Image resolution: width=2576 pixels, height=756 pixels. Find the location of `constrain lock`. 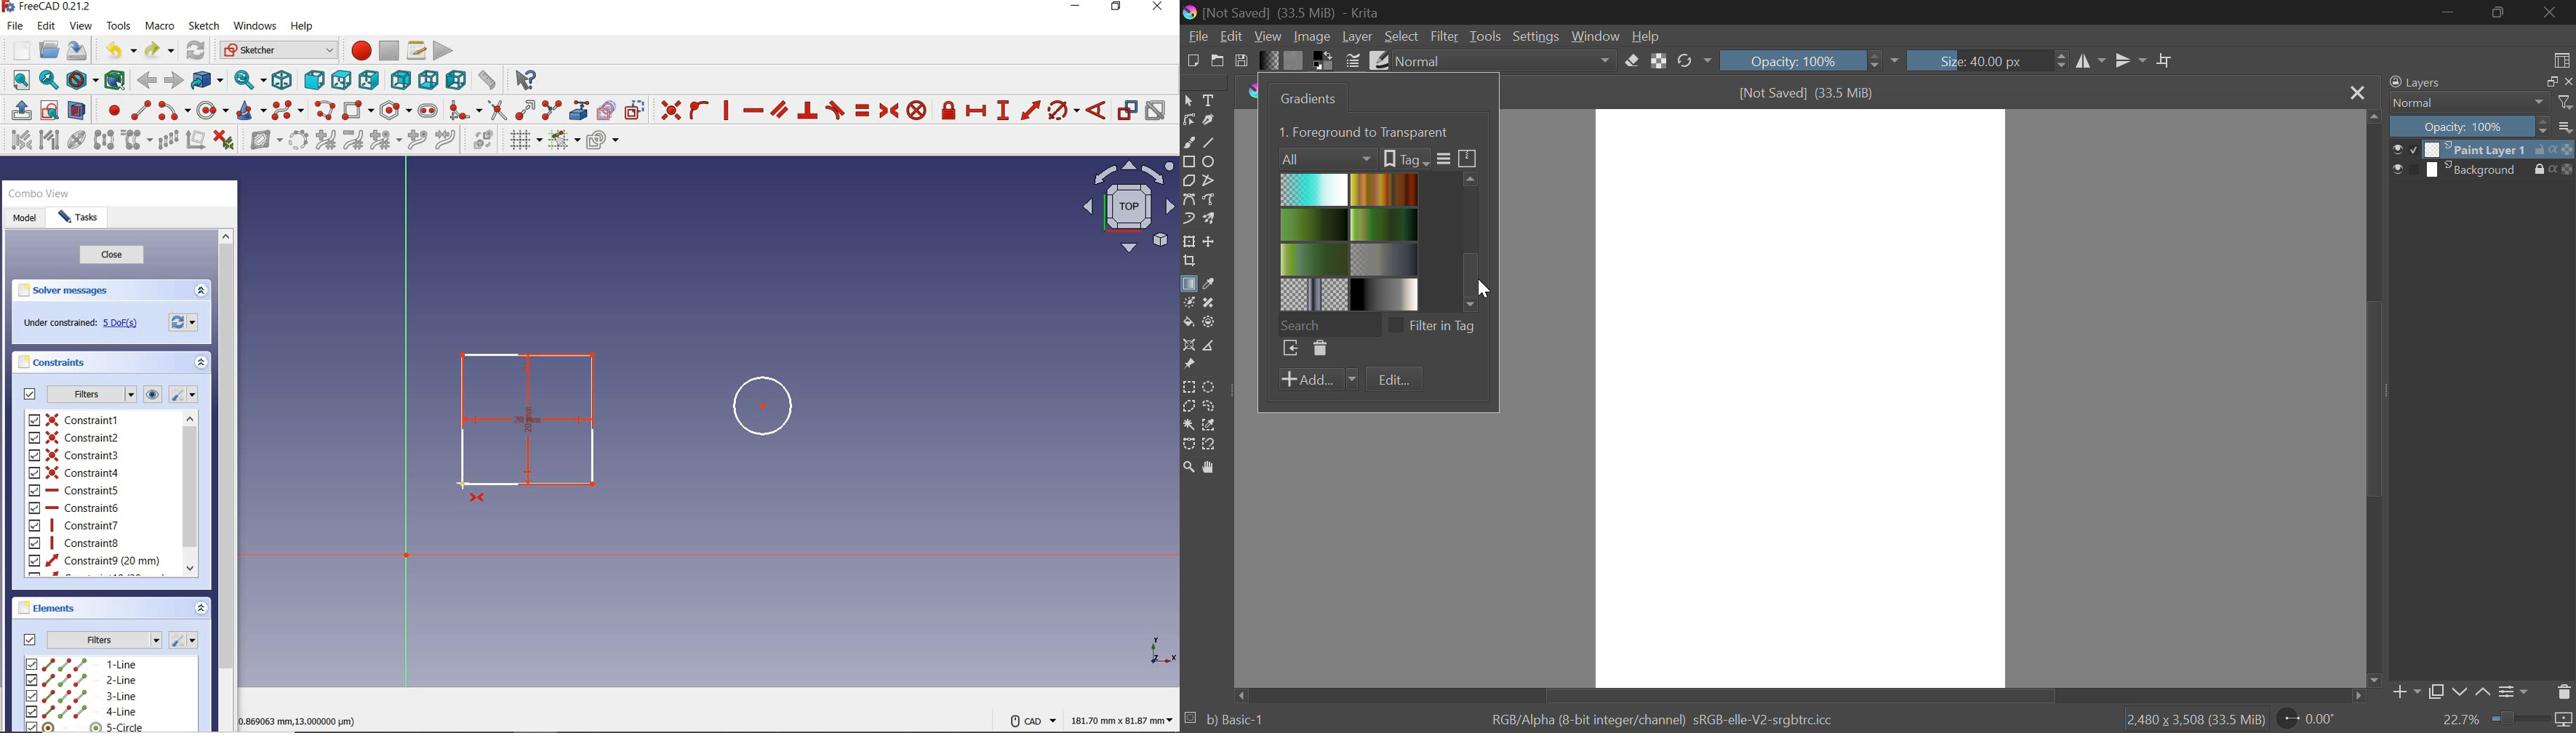

constrain lock is located at coordinates (948, 110).